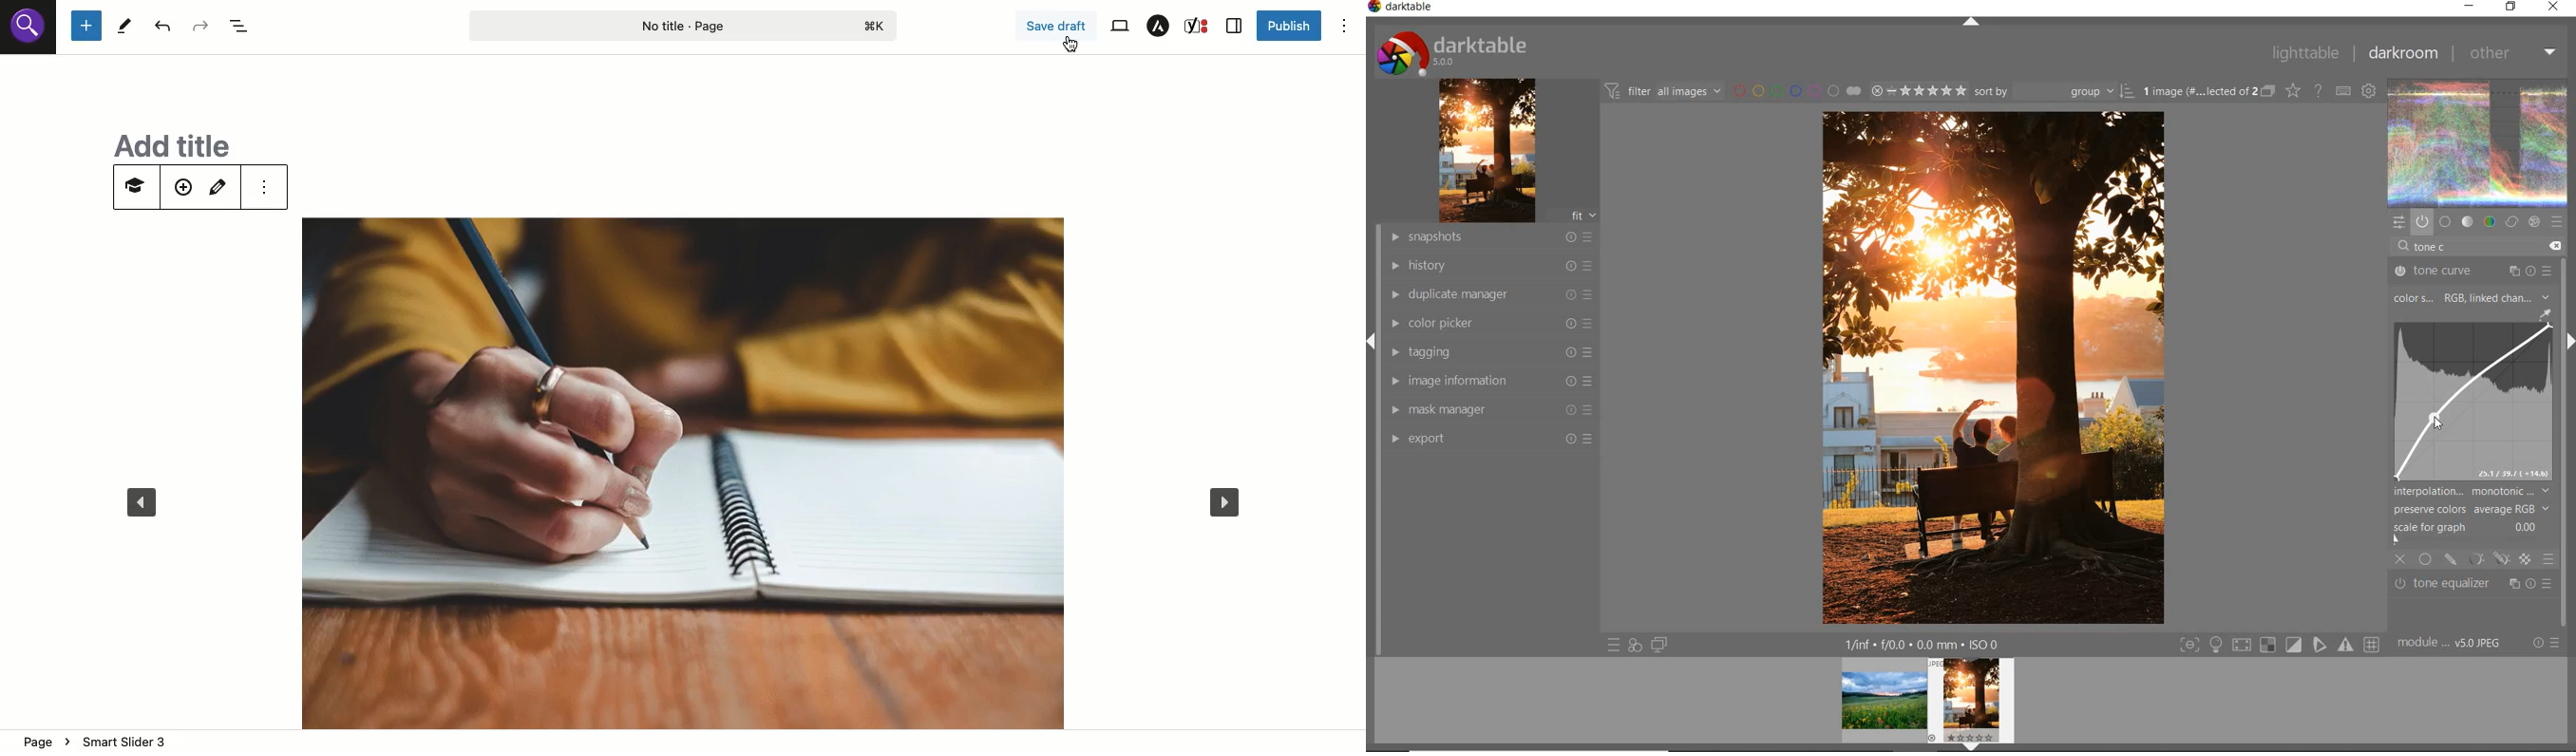  Describe the element at coordinates (86, 27) in the screenshot. I see `Add block` at that location.